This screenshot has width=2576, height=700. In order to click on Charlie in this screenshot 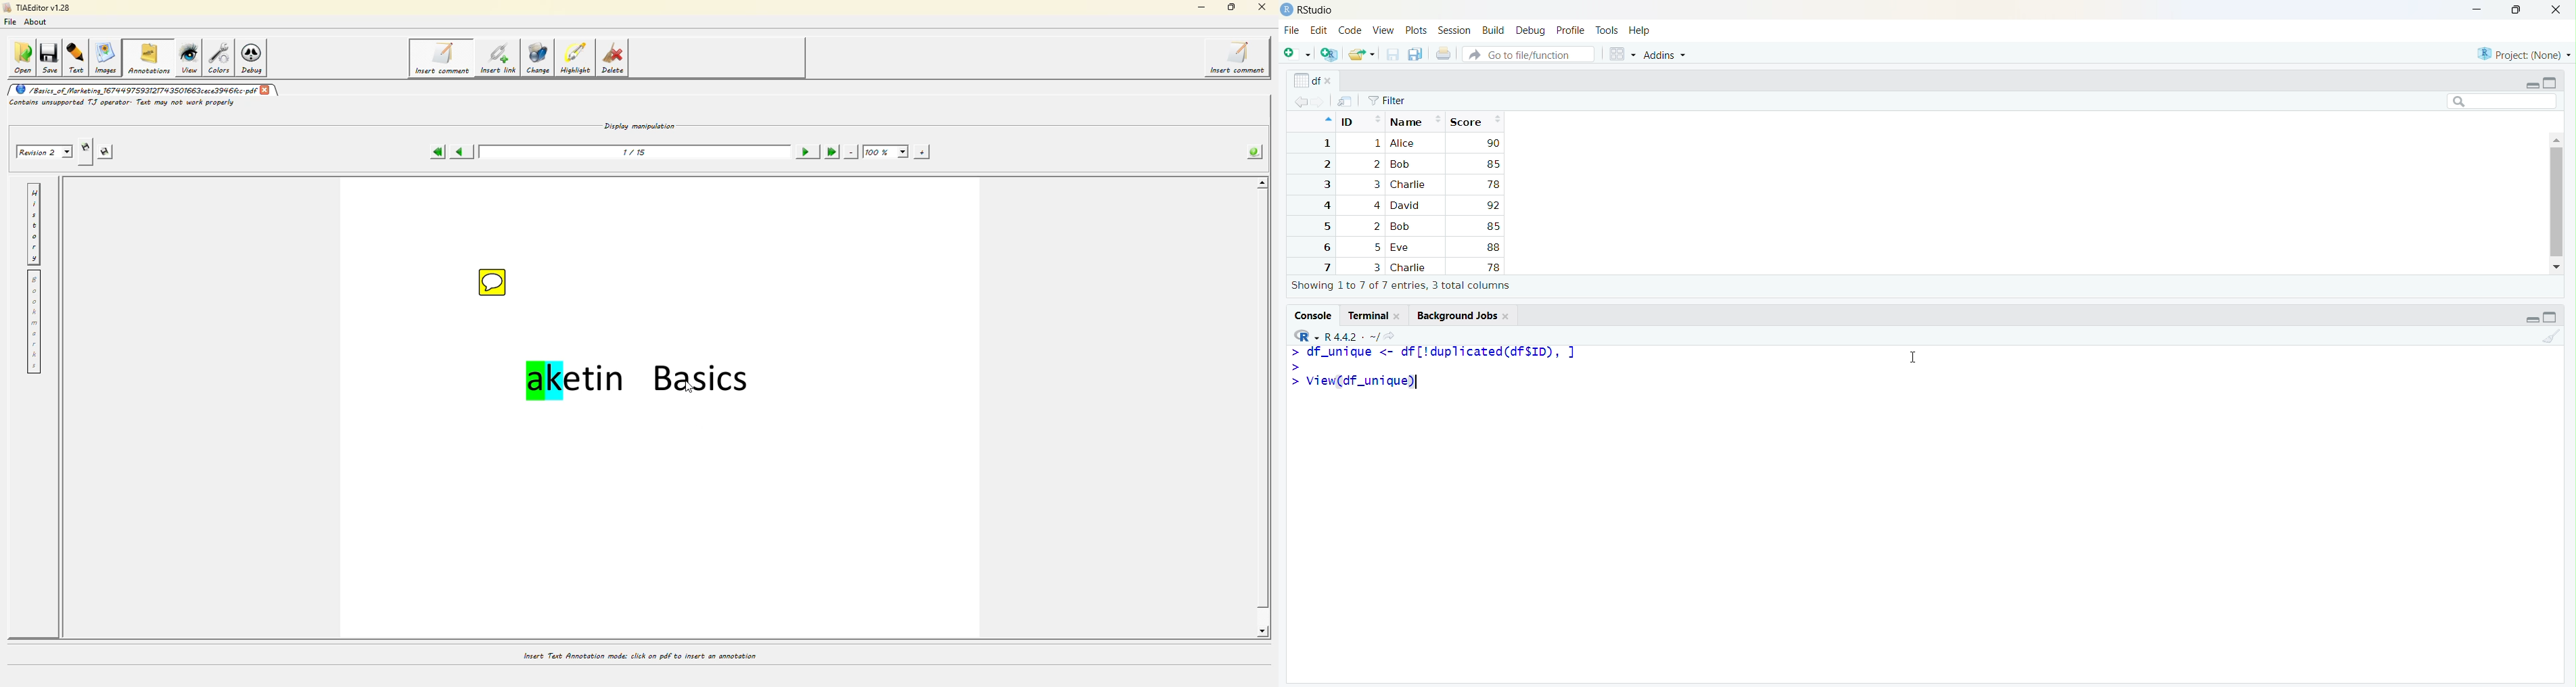, I will do `click(1409, 185)`.